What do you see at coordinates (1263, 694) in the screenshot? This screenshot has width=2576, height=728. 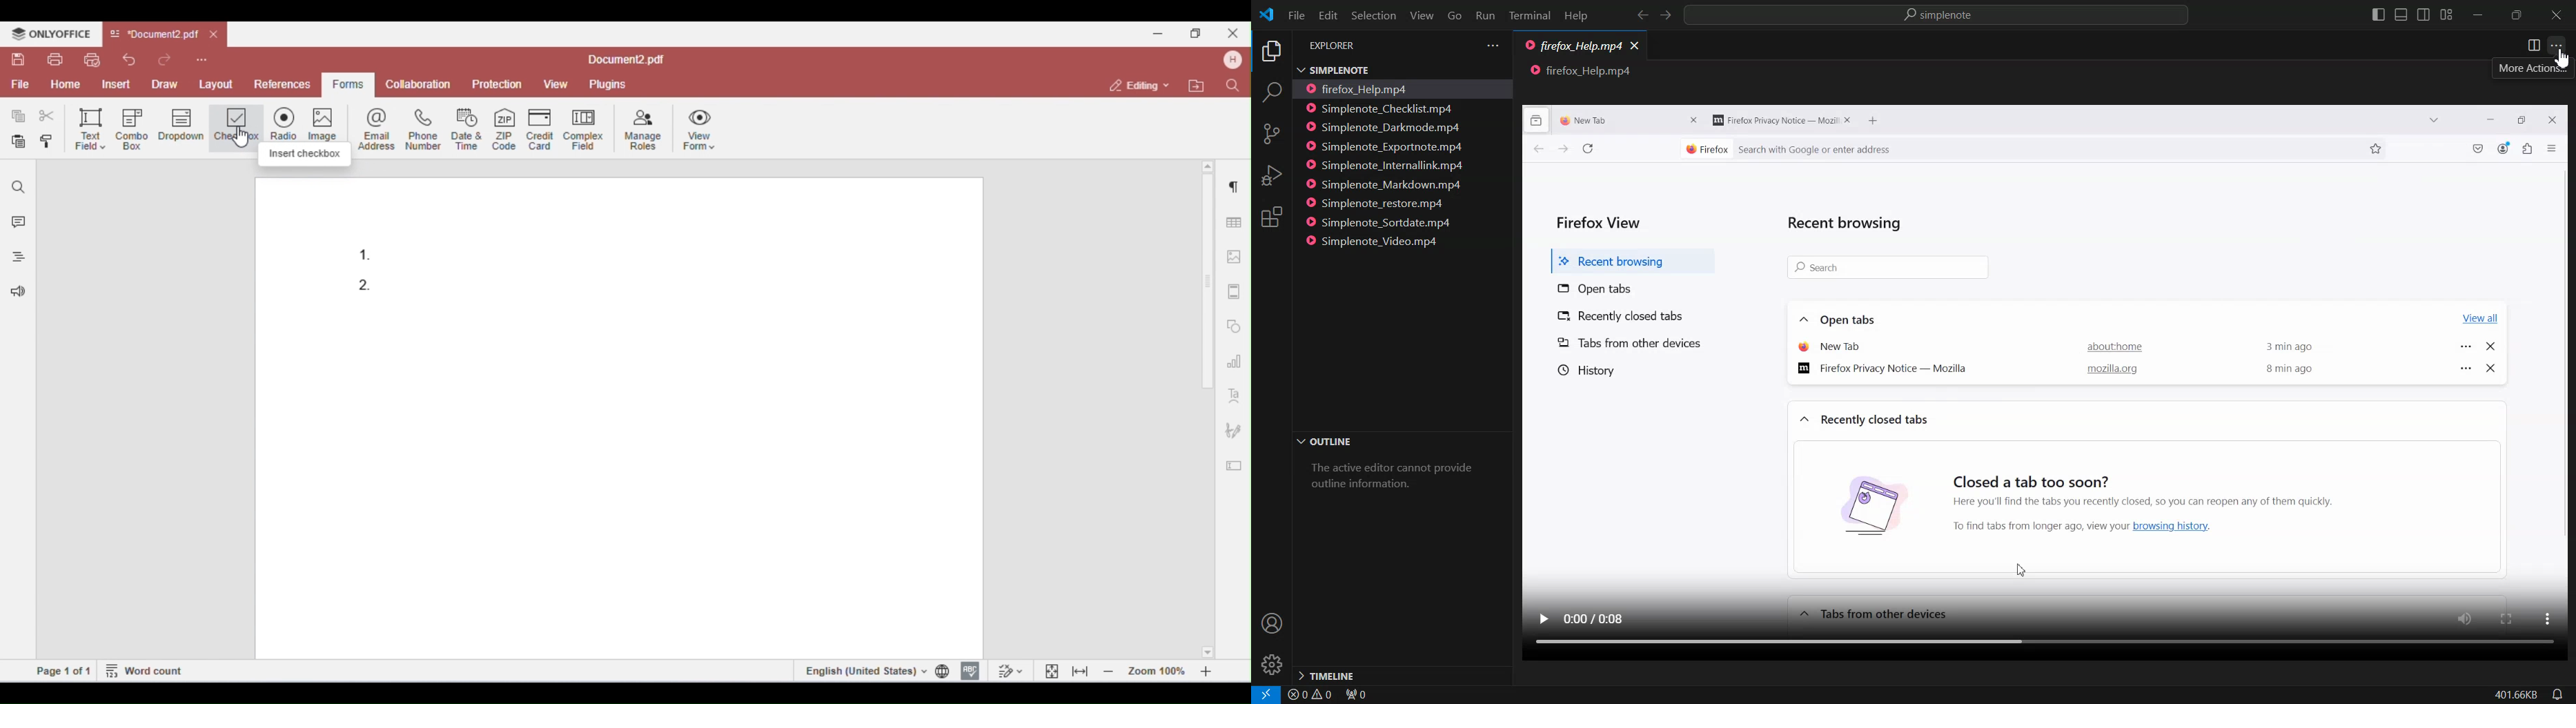 I see `Open a remote window` at bounding box center [1263, 694].